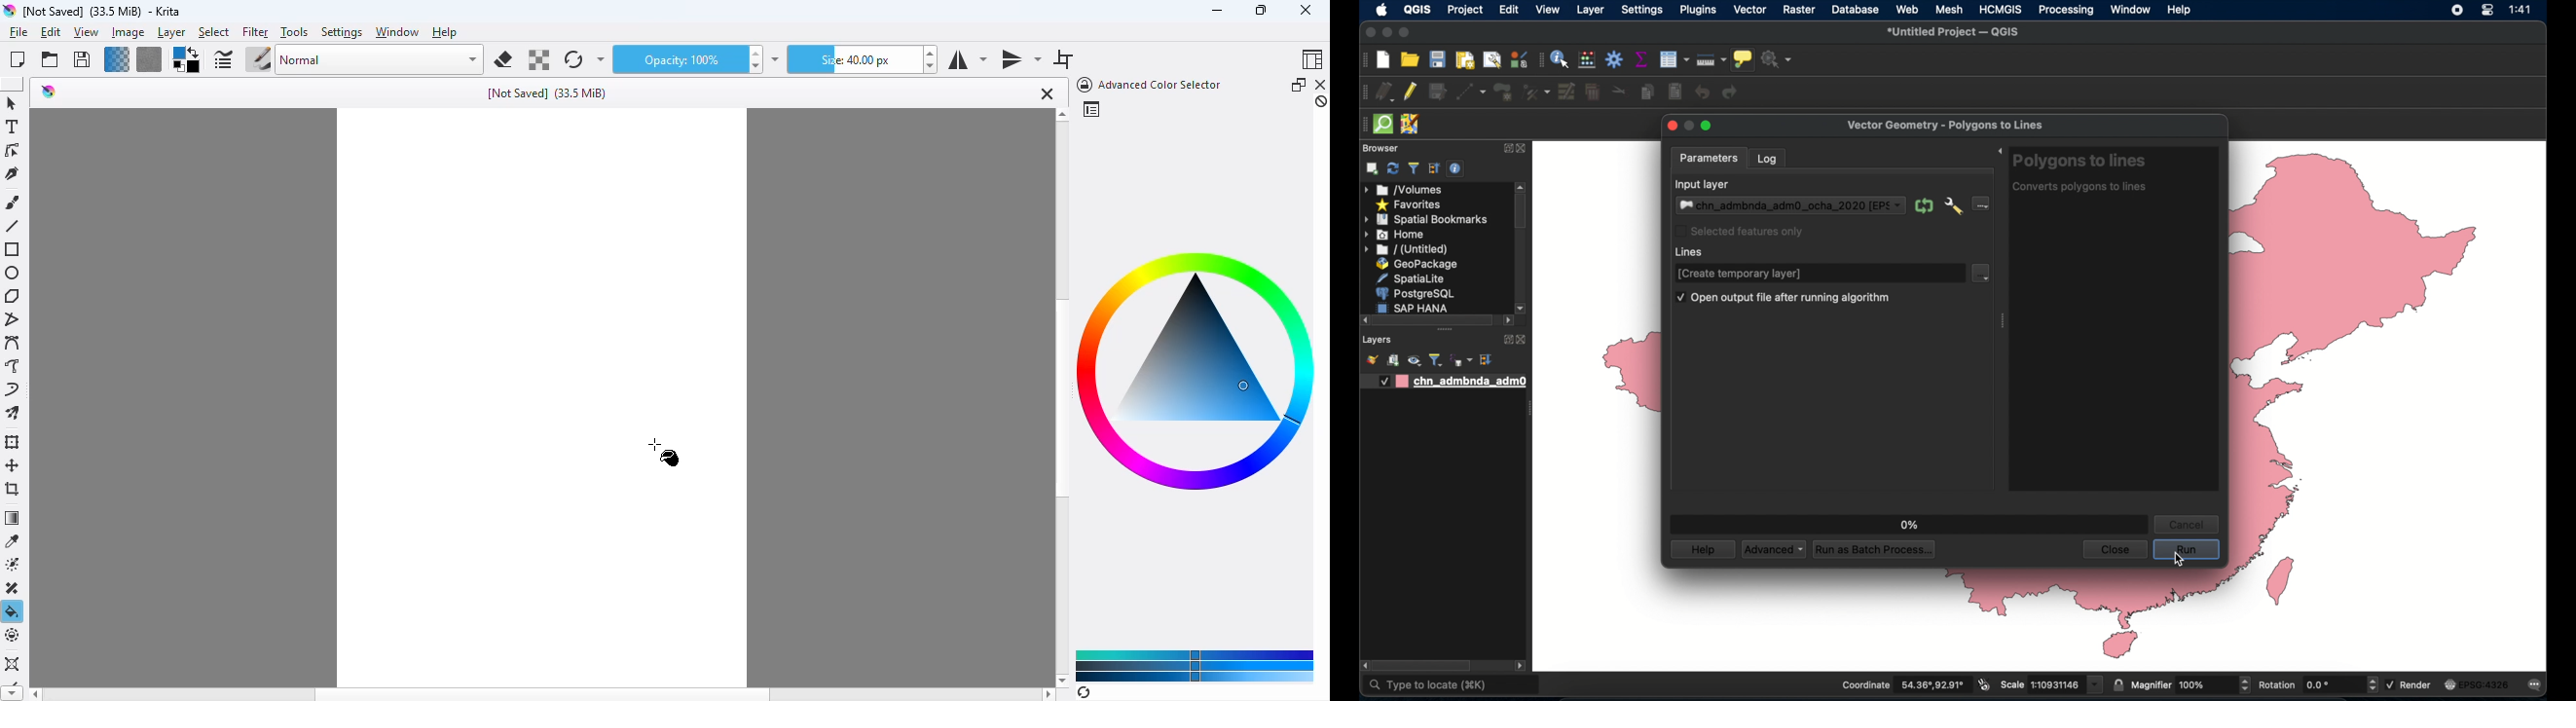  Describe the element at coordinates (187, 59) in the screenshot. I see `foreground/background color selector` at that location.